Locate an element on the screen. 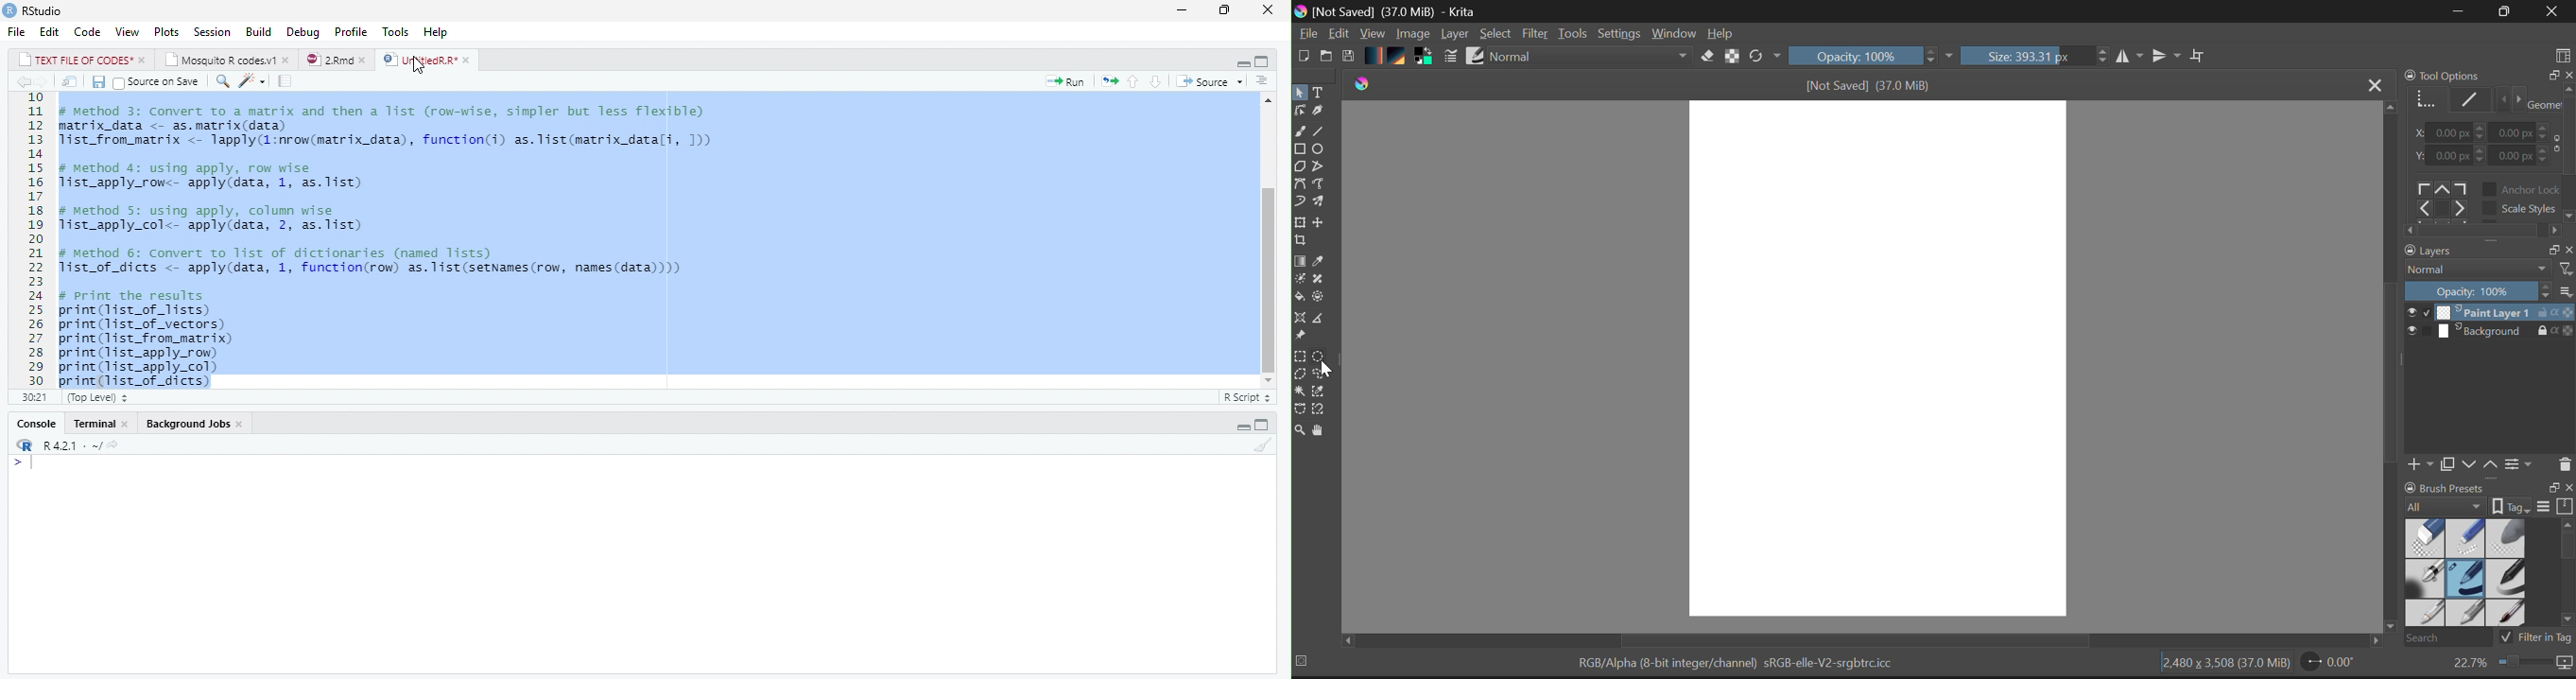 The width and height of the screenshot is (2576, 700). Go to next location is located at coordinates (42, 82).